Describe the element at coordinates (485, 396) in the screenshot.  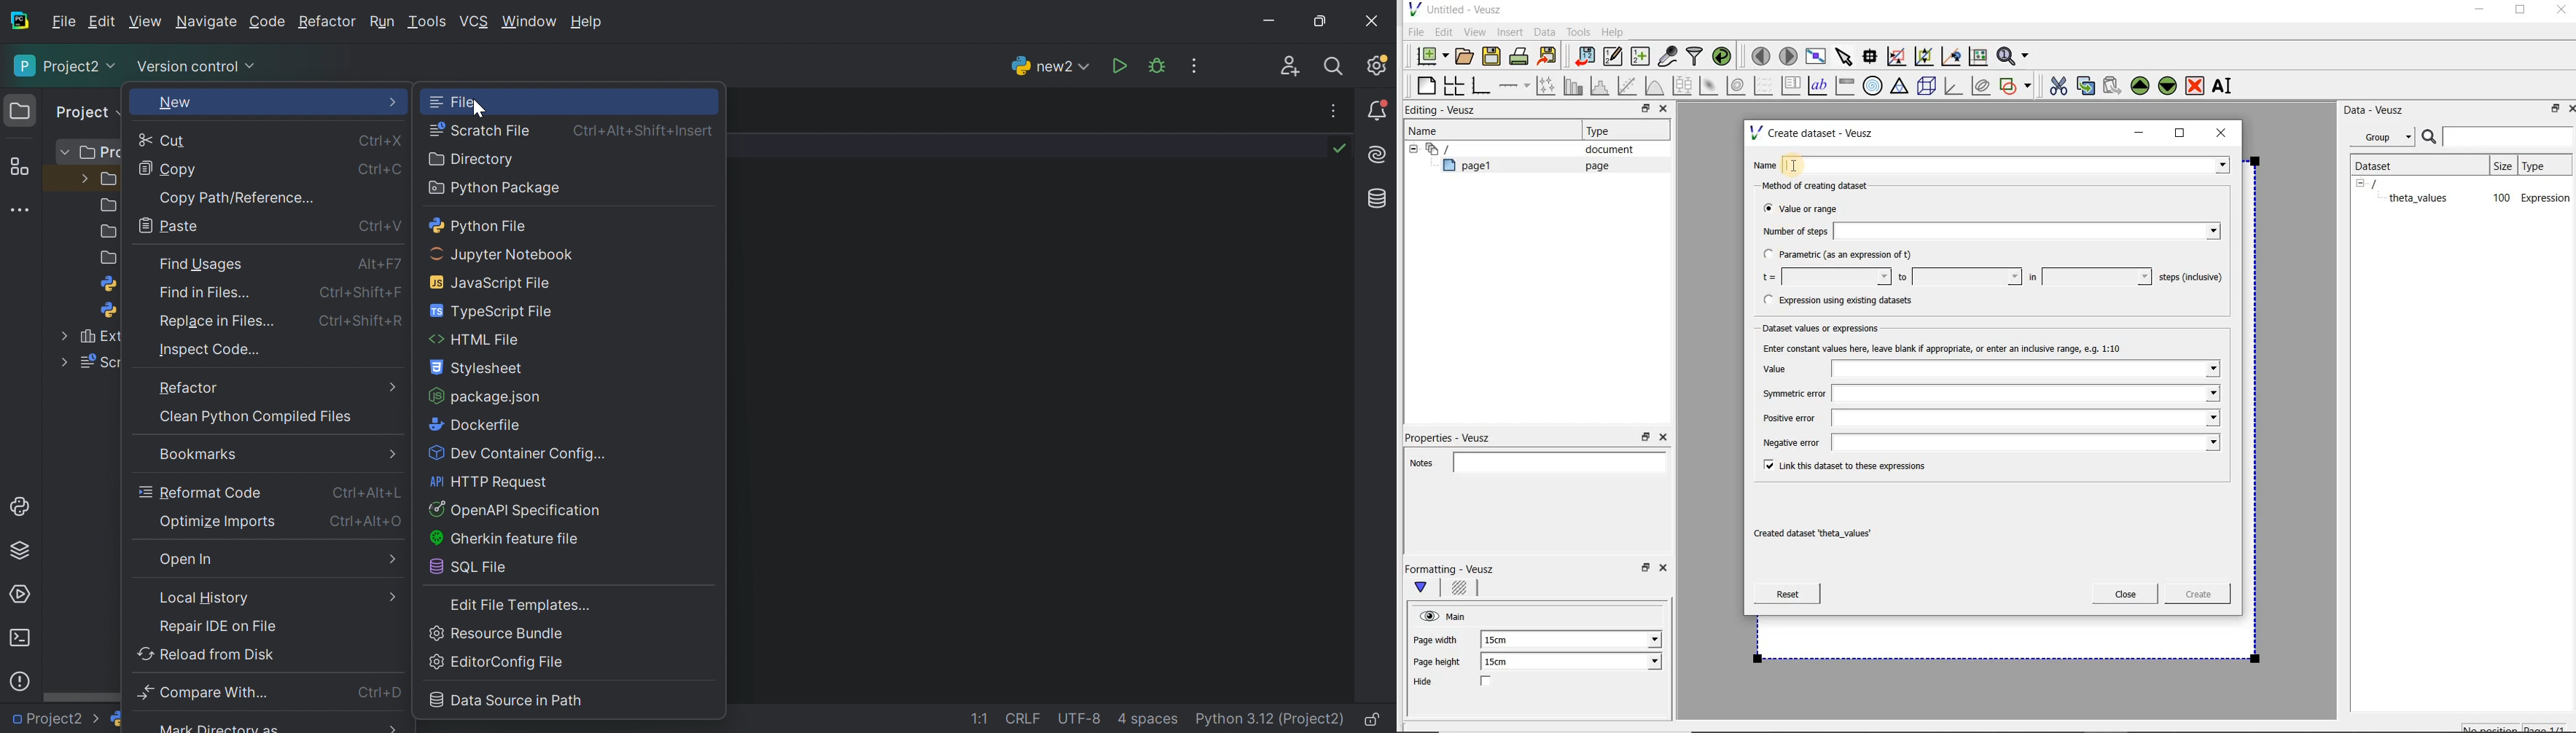
I see `package.json` at that location.